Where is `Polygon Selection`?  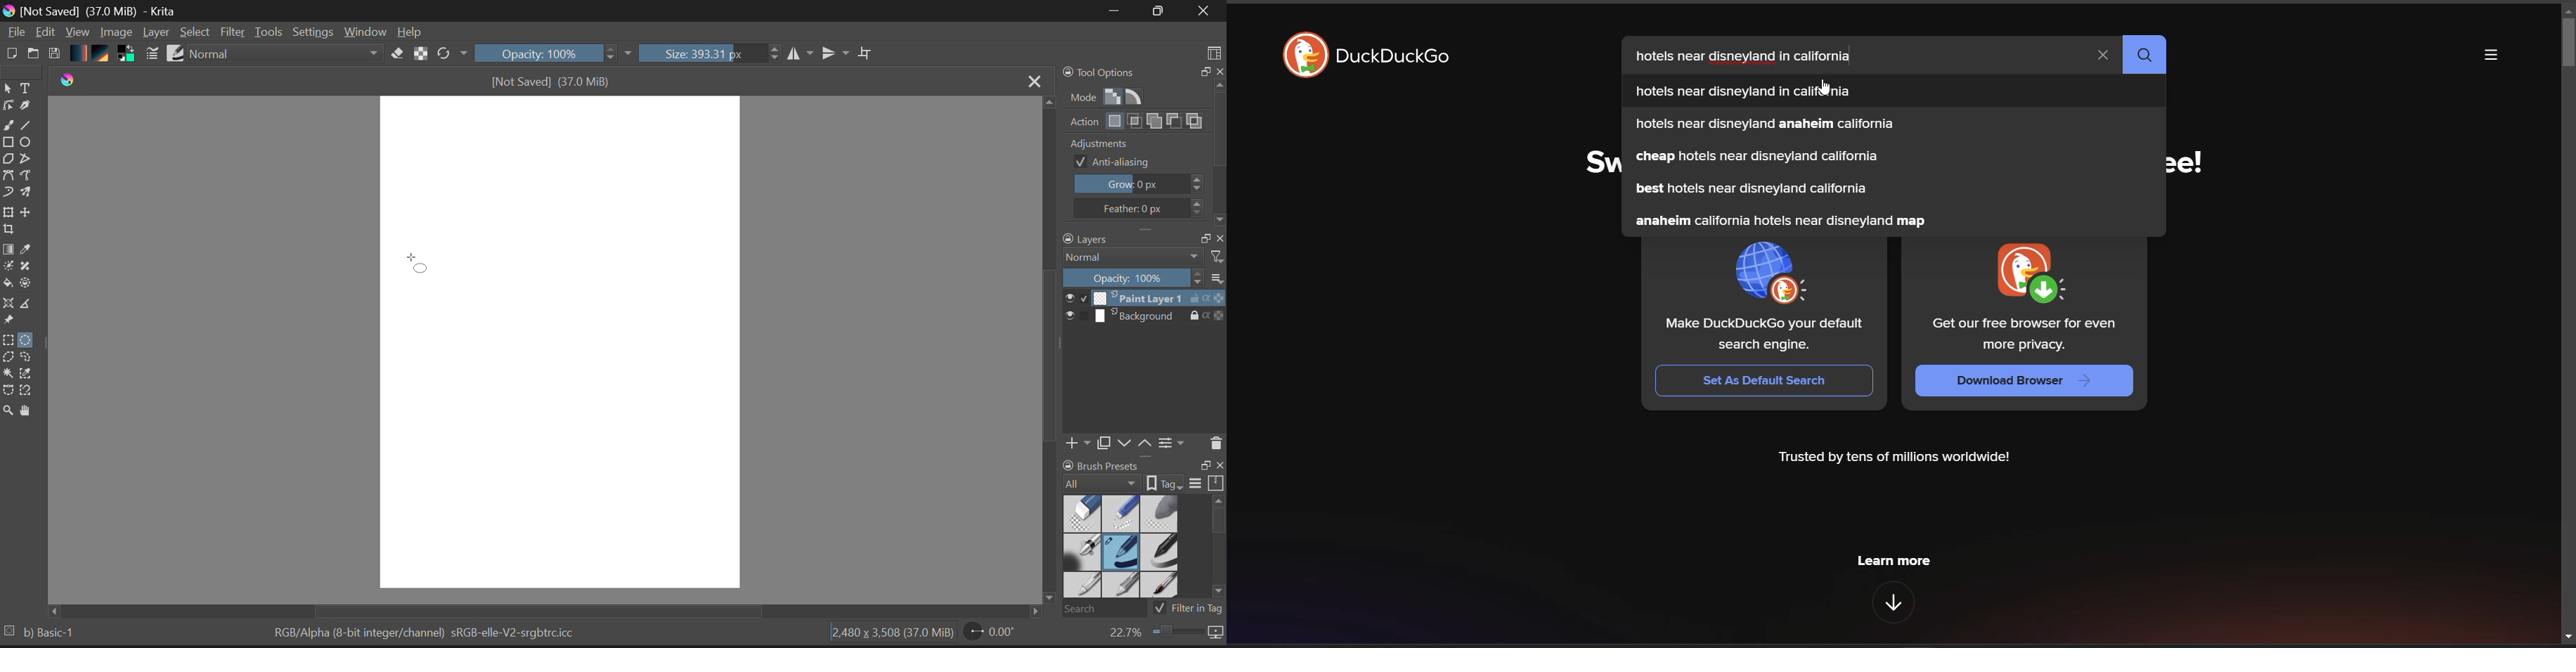 Polygon Selection is located at coordinates (10, 359).